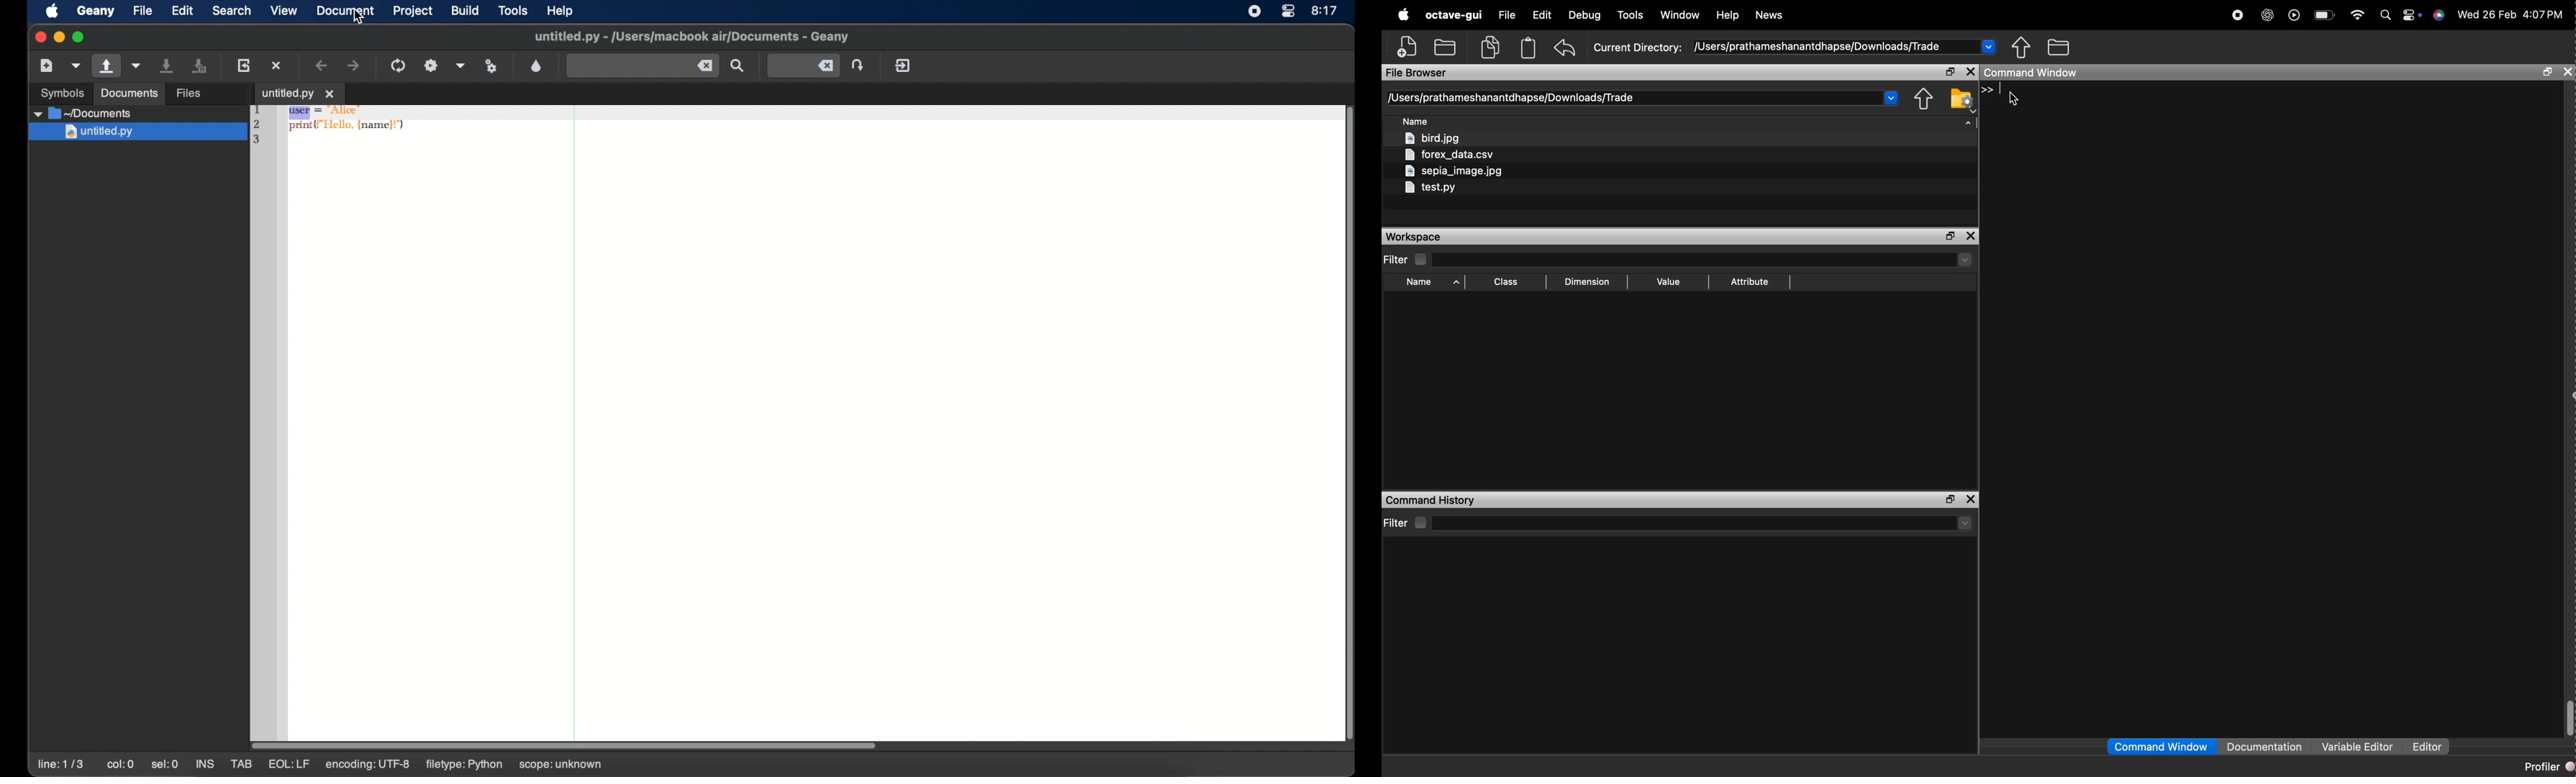 Image resolution: width=2576 pixels, height=784 pixels. Describe the element at coordinates (2571, 718) in the screenshot. I see `scrollbar` at that location.